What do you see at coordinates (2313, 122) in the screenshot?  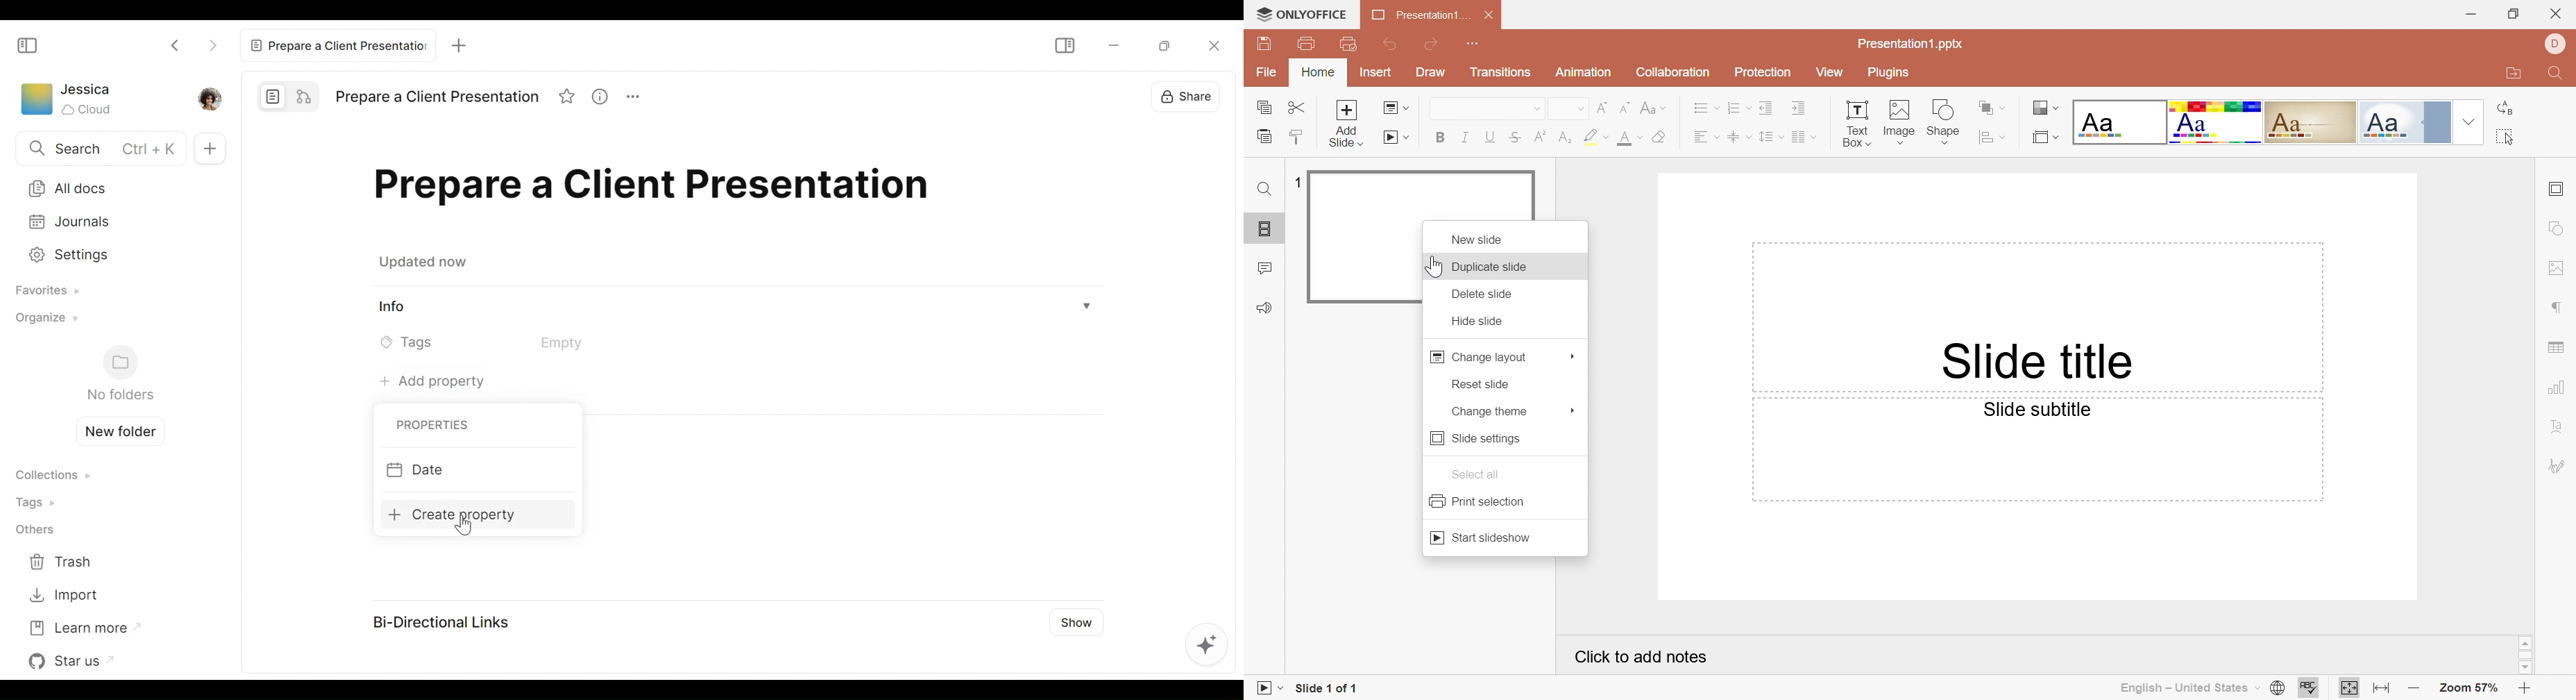 I see `Classic` at bounding box center [2313, 122].